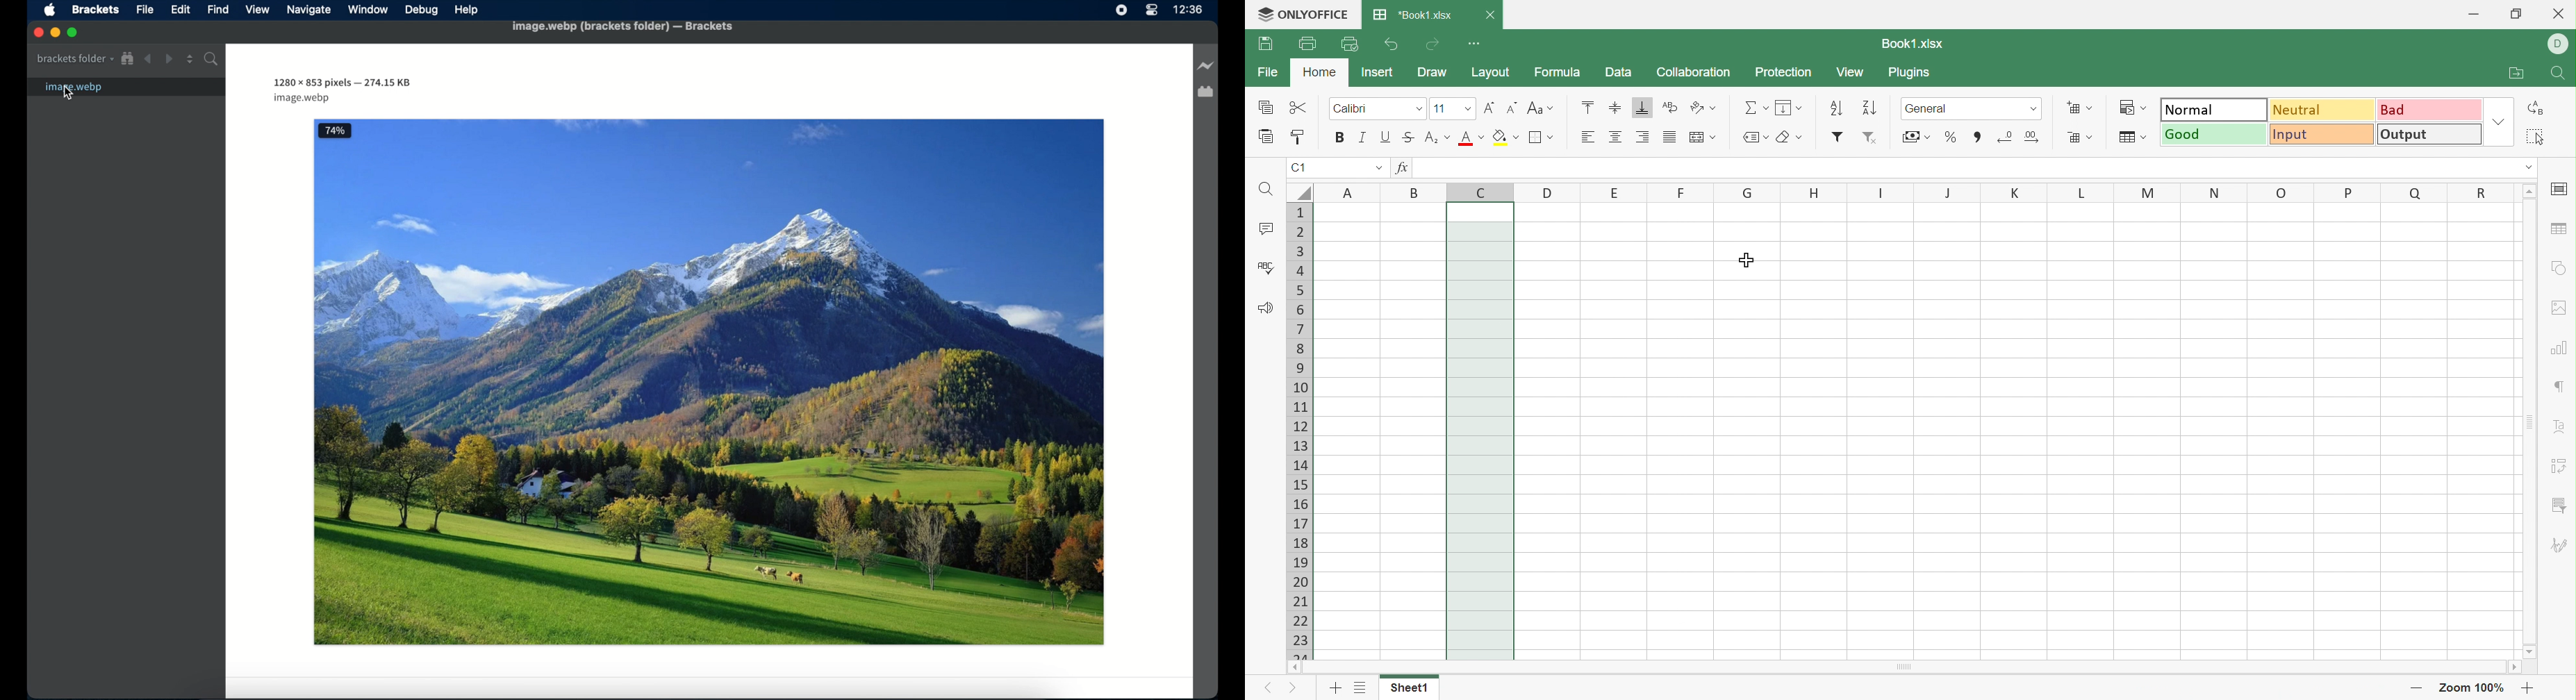 The height and width of the screenshot is (700, 2576). Describe the element at coordinates (1837, 135) in the screenshot. I see `Insert filter` at that location.